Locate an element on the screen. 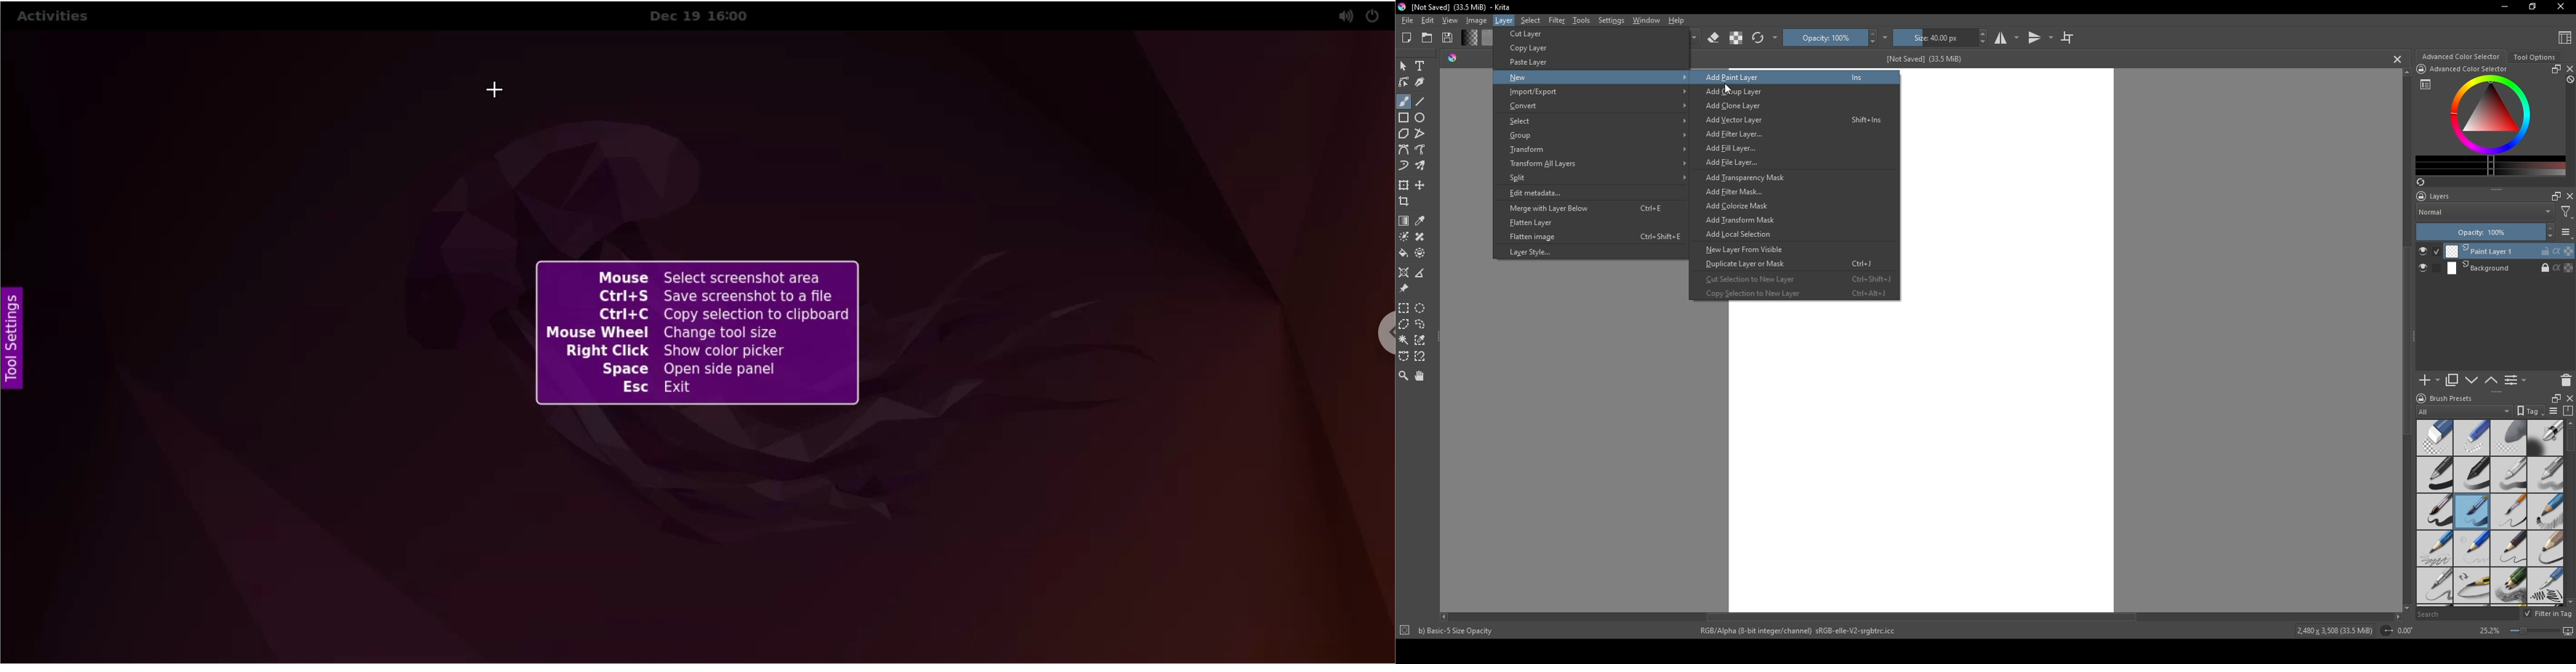 This screenshot has width=2576, height=672. lasso is located at coordinates (1421, 324).